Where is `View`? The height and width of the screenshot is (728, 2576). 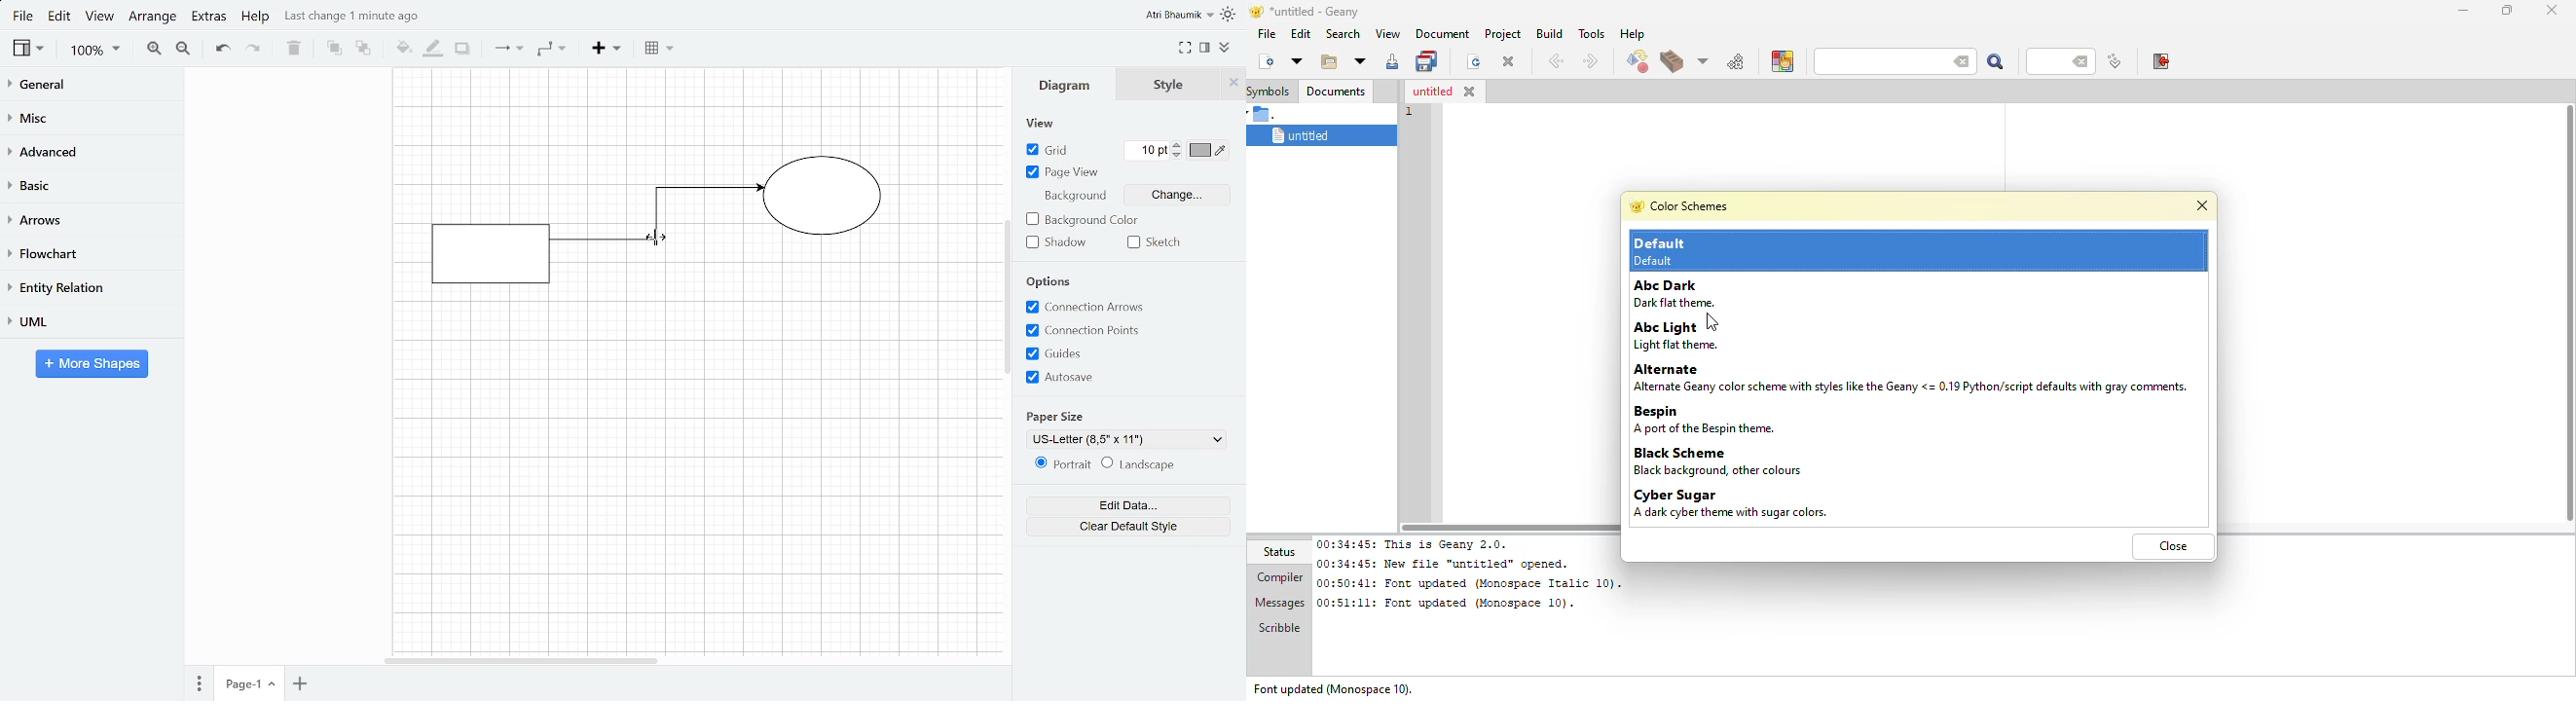 View is located at coordinates (26, 49).